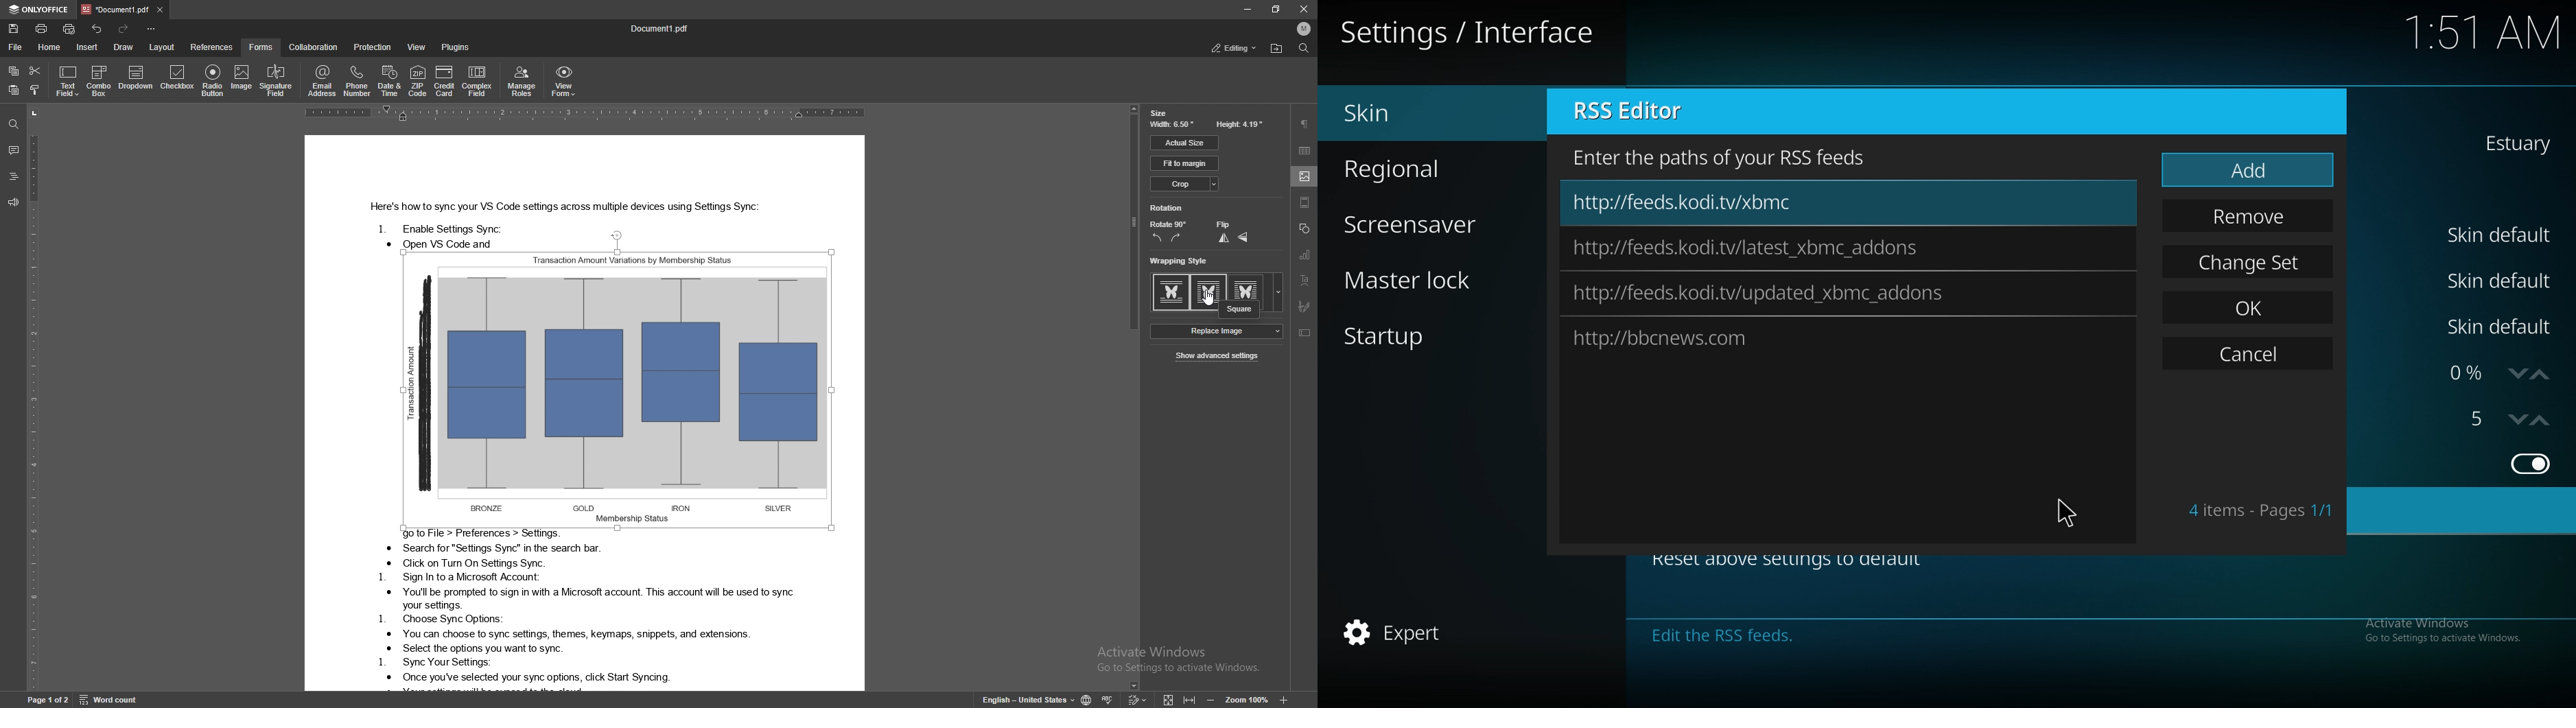 This screenshot has width=2576, height=728. Describe the element at coordinates (109, 699) in the screenshot. I see `word count` at that location.